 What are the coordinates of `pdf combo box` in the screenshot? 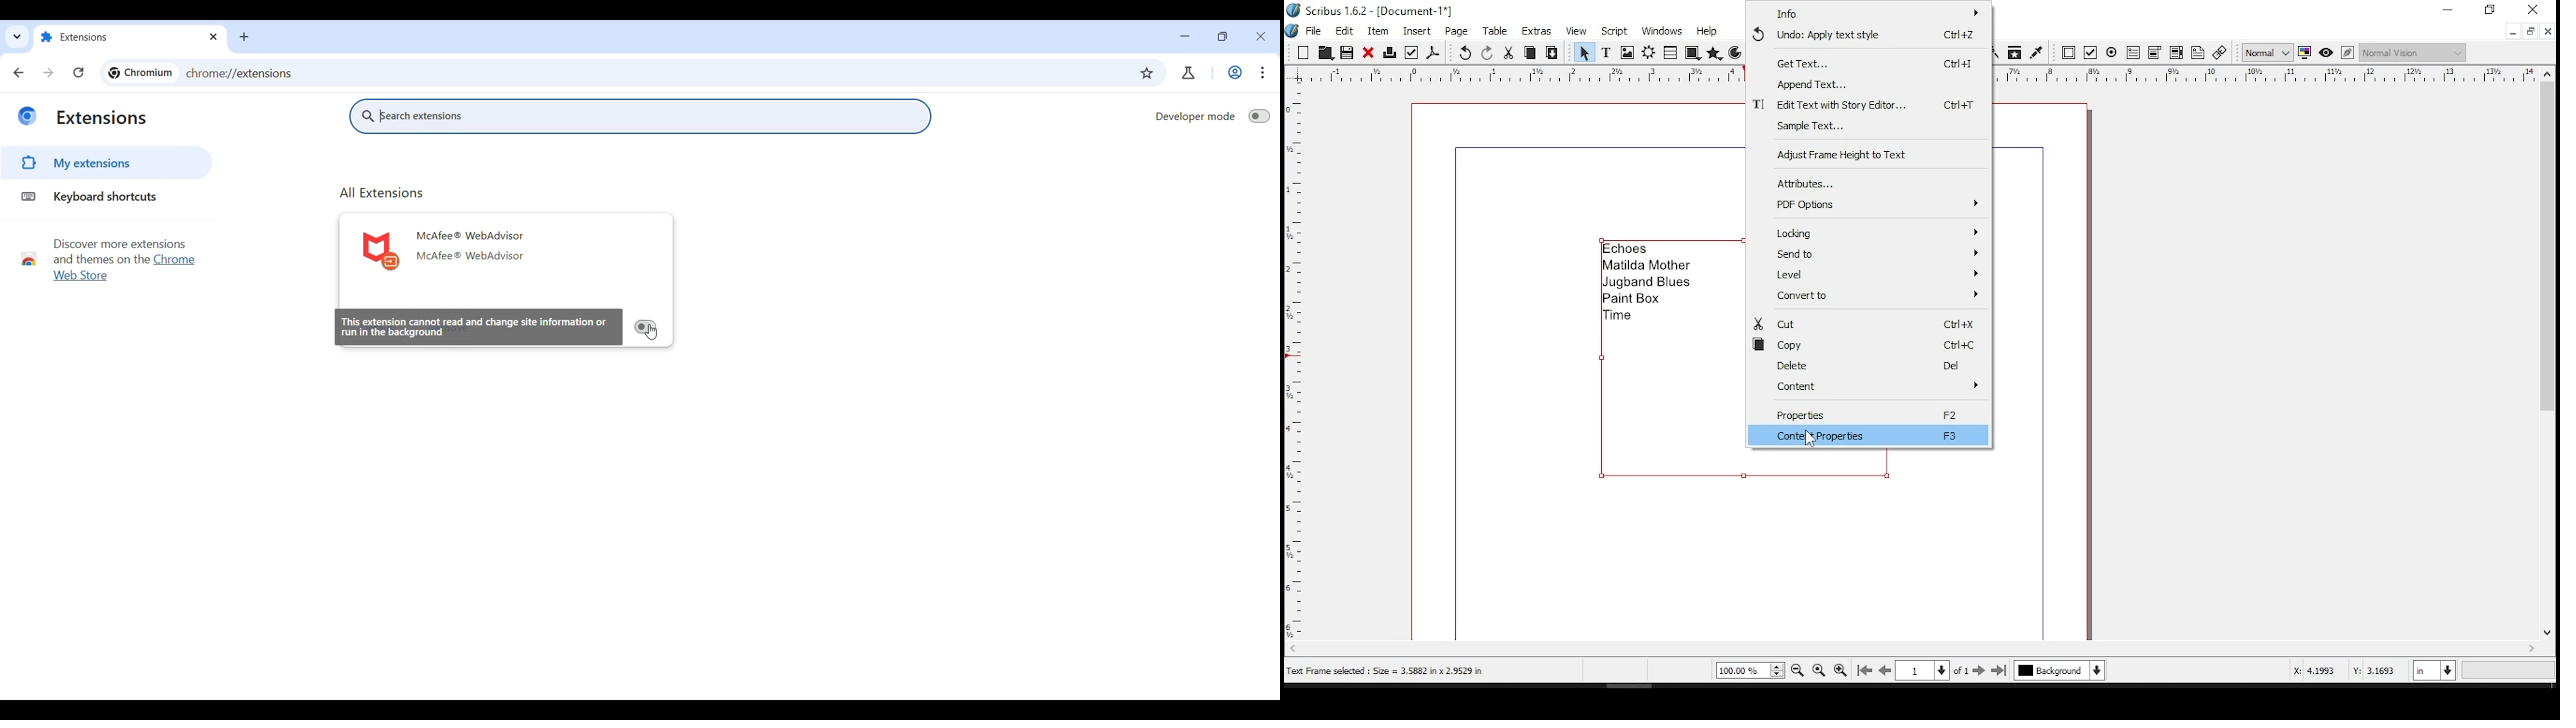 It's located at (2154, 54).